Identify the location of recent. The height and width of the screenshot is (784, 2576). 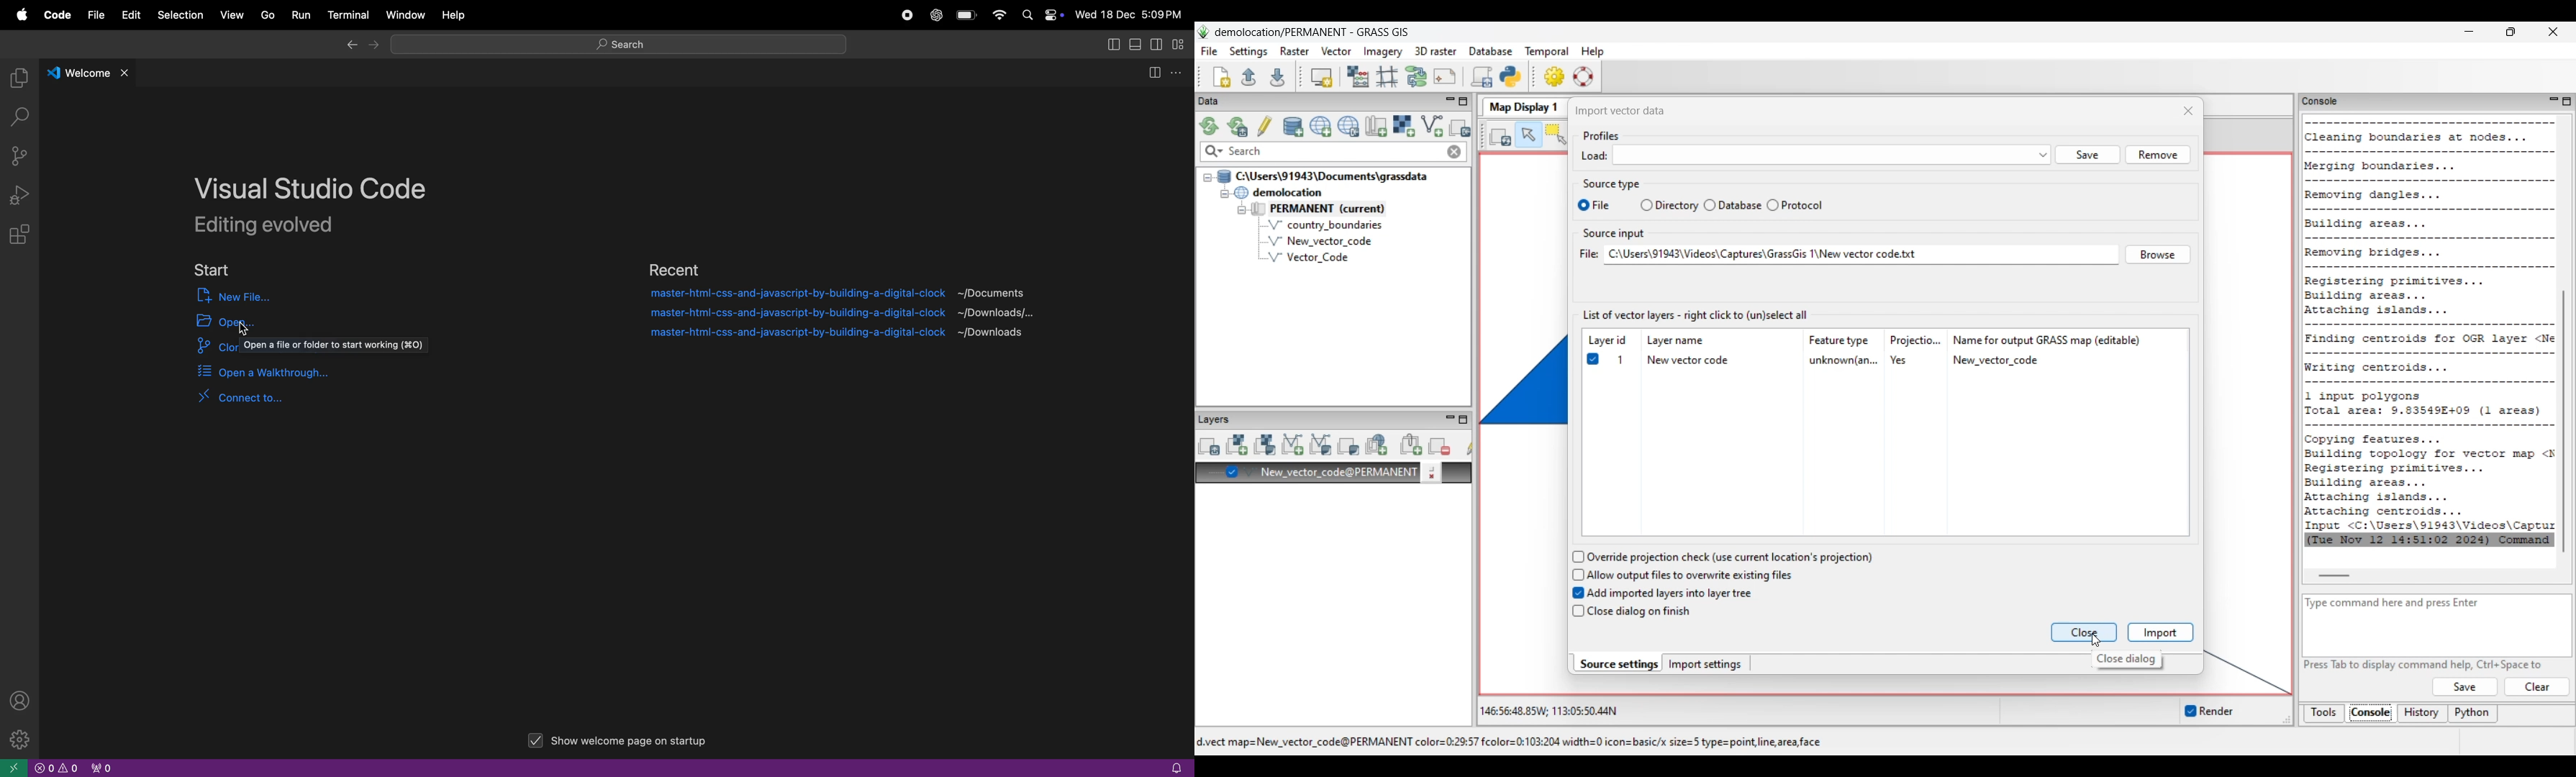
(678, 267).